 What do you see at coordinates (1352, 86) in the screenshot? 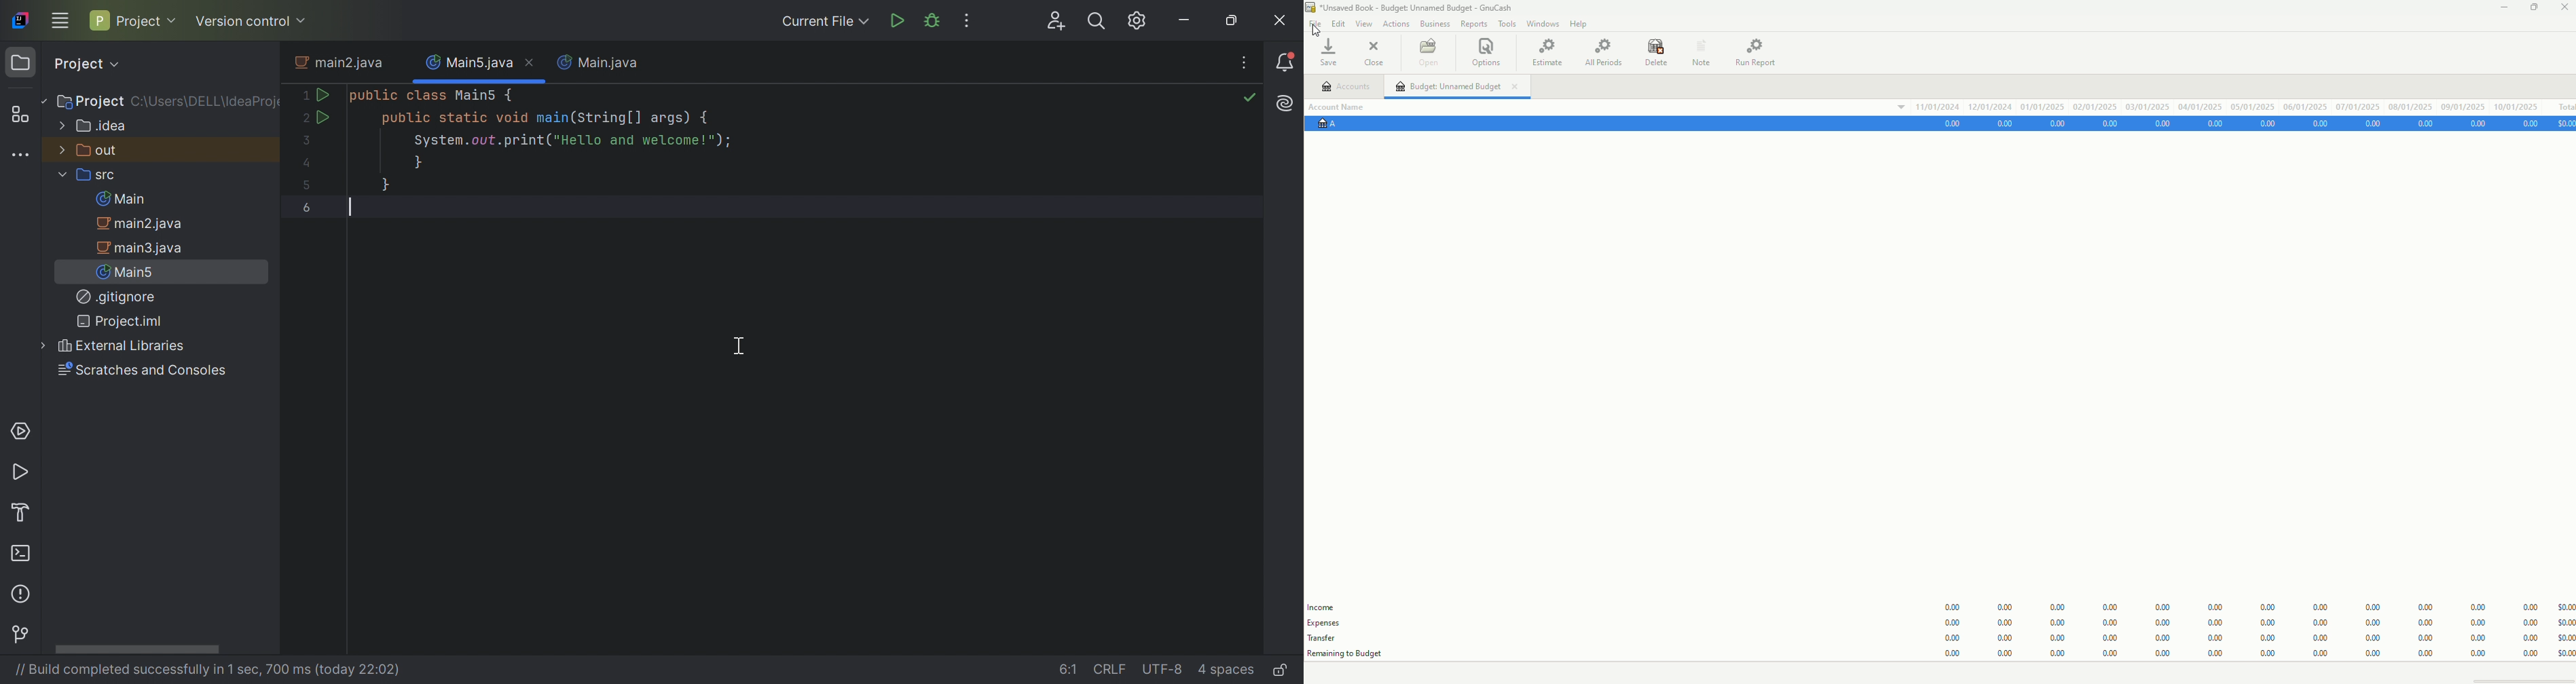
I see `Accounts` at bounding box center [1352, 86].